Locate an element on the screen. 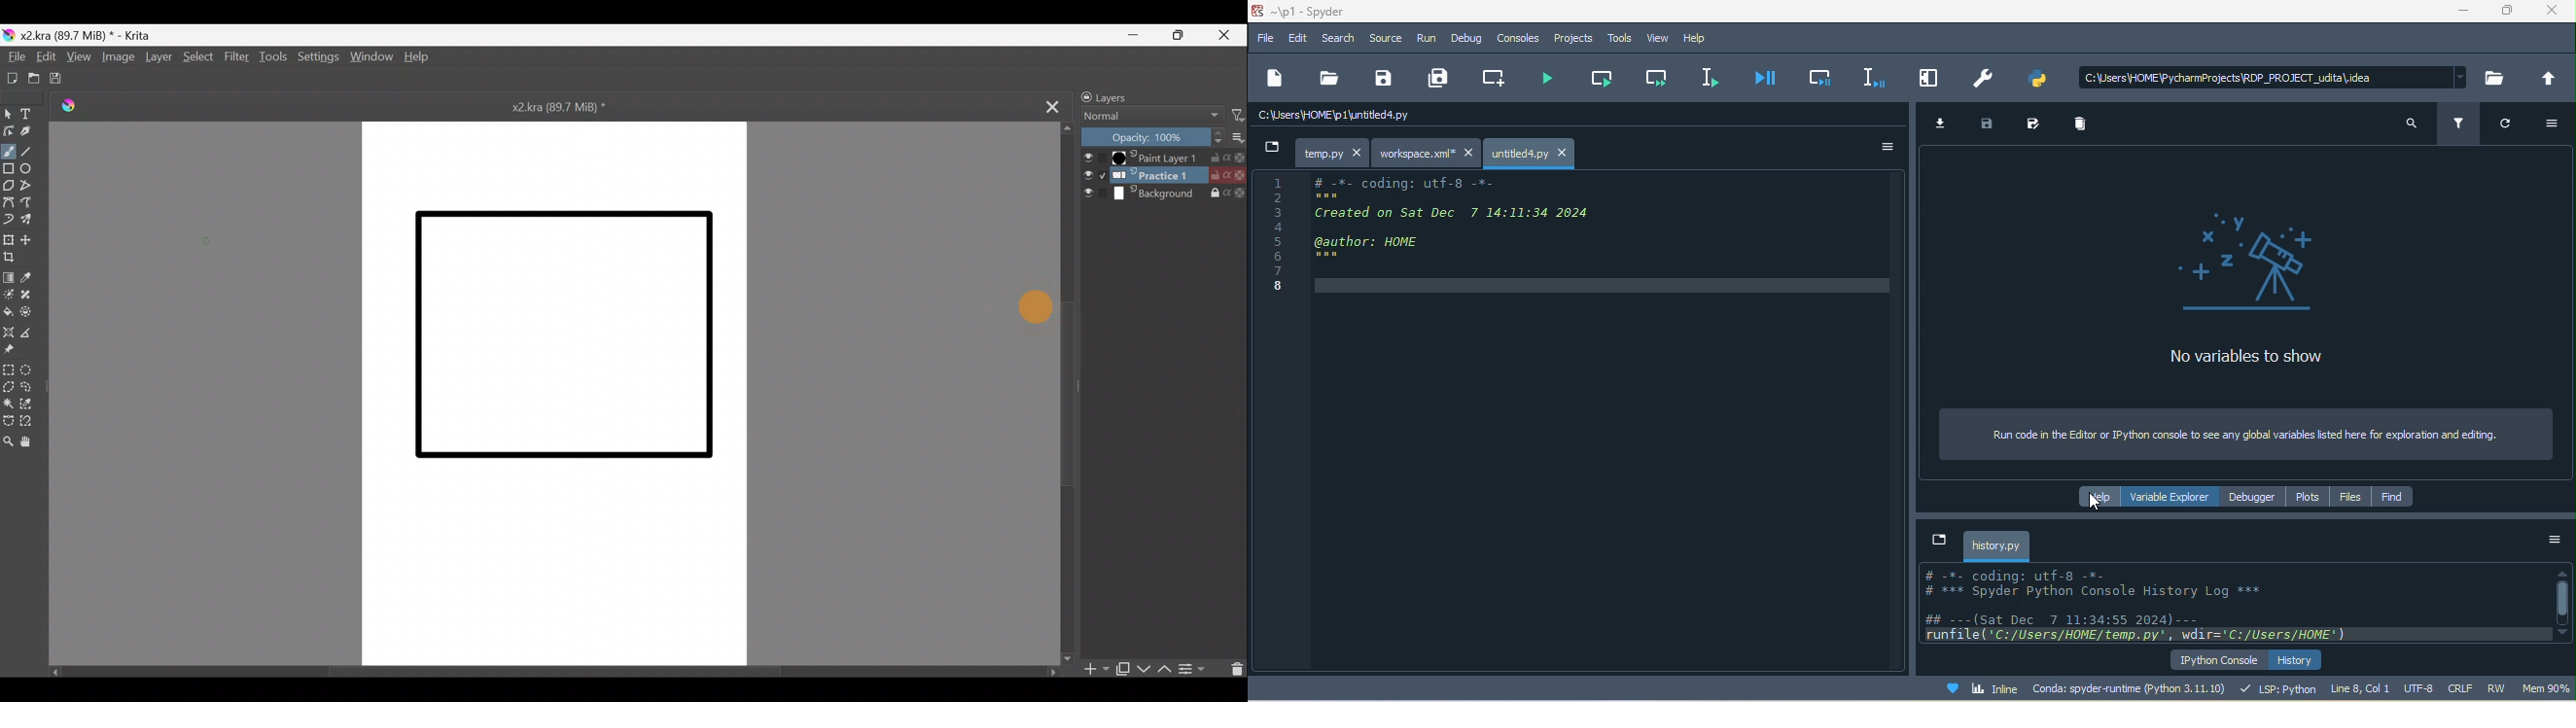 The width and height of the screenshot is (2576, 728). untitled4 is located at coordinates (1532, 154).